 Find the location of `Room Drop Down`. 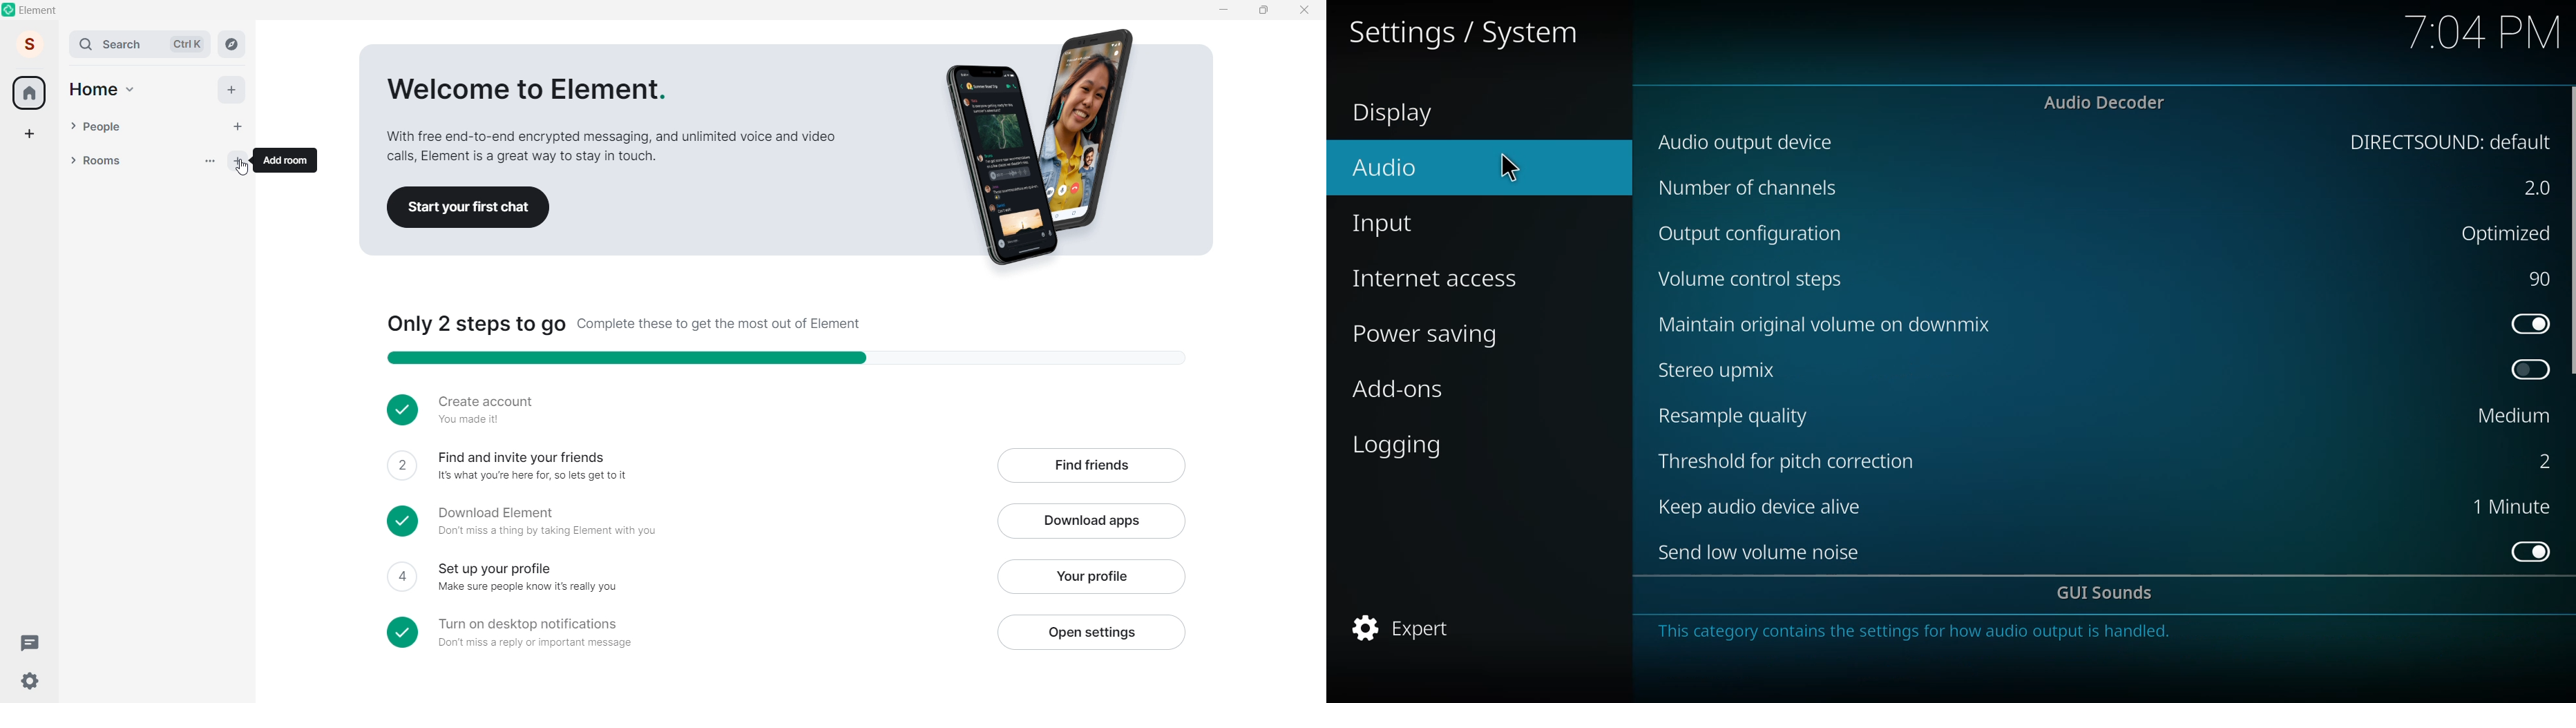

Room Drop Down is located at coordinates (73, 160).